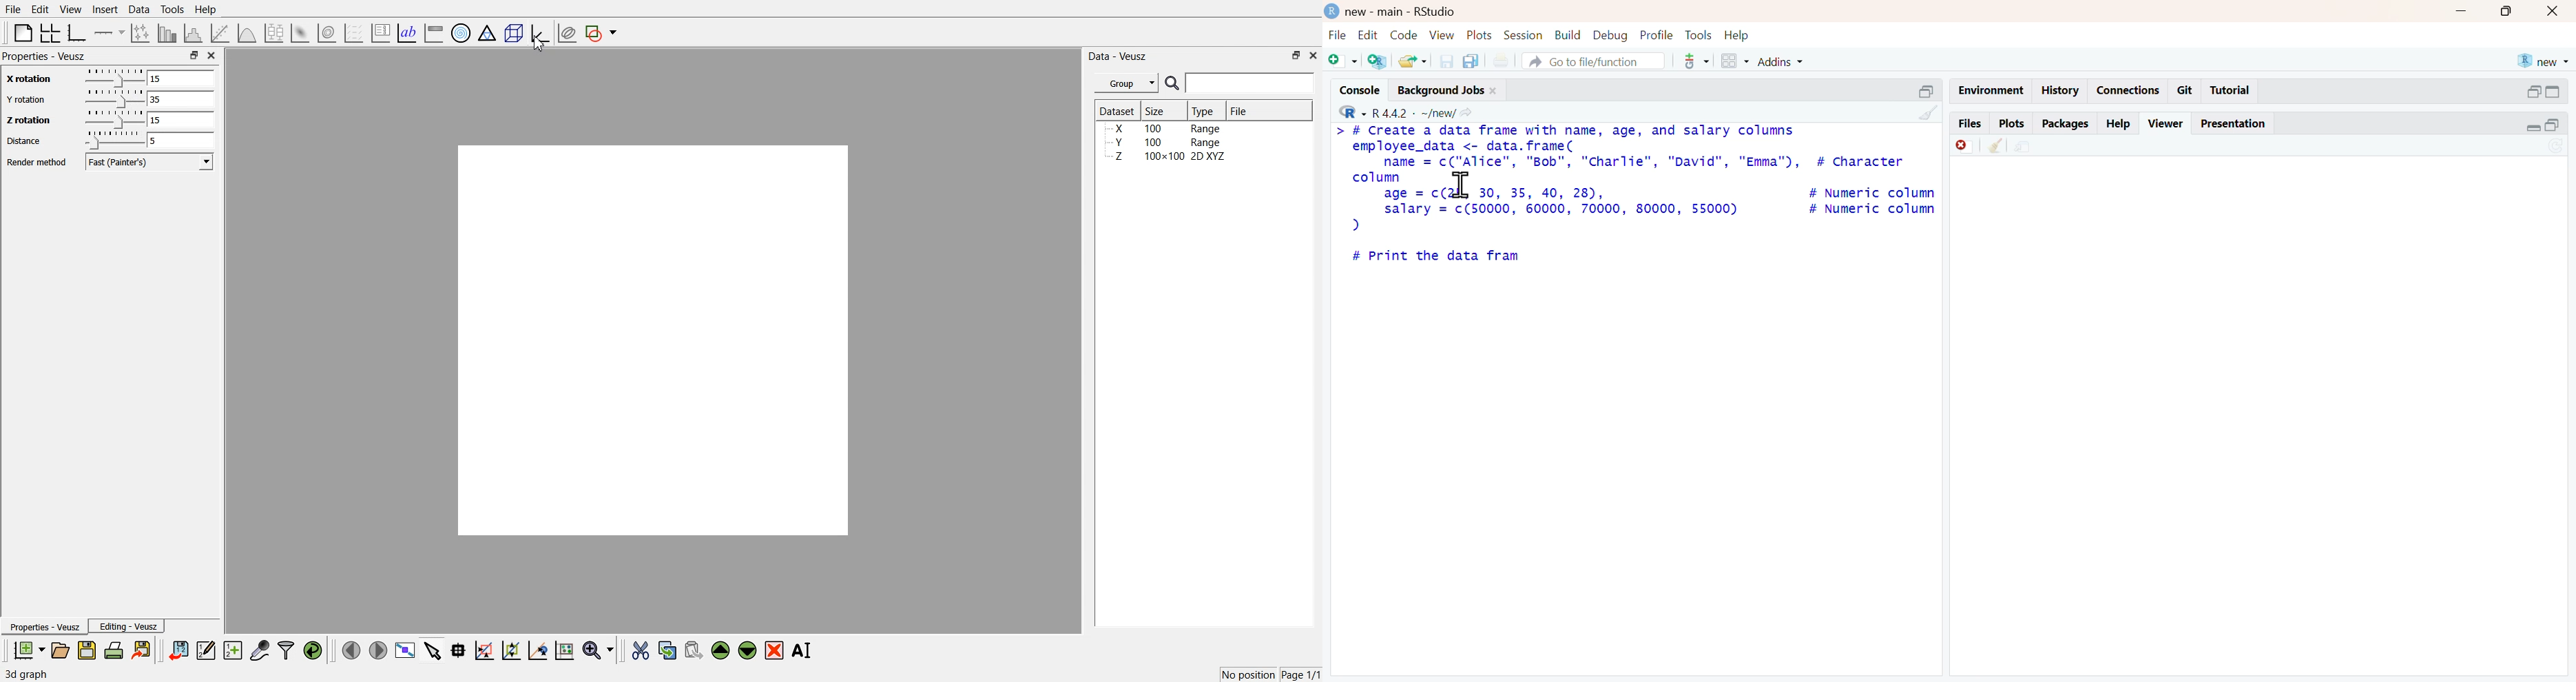 The image size is (2576, 700). What do you see at coordinates (181, 119) in the screenshot?
I see `15` at bounding box center [181, 119].